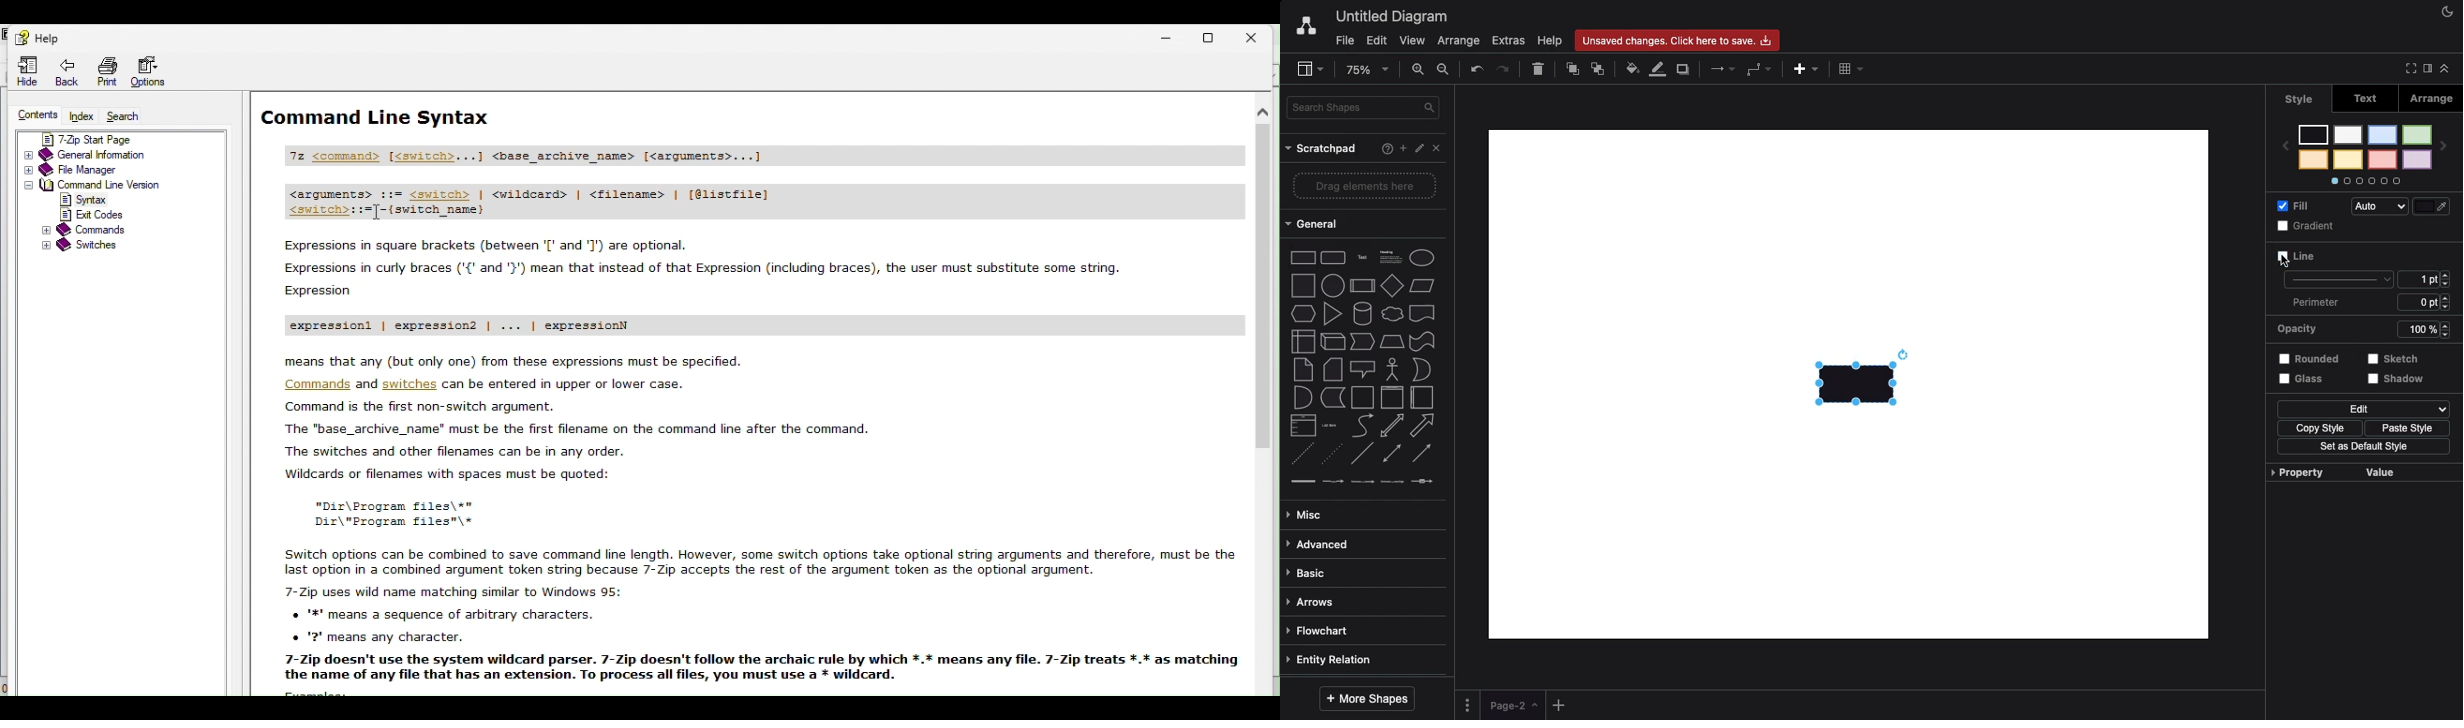 This screenshot has width=2464, height=728. Describe the element at coordinates (1366, 70) in the screenshot. I see `Zoom` at that location.